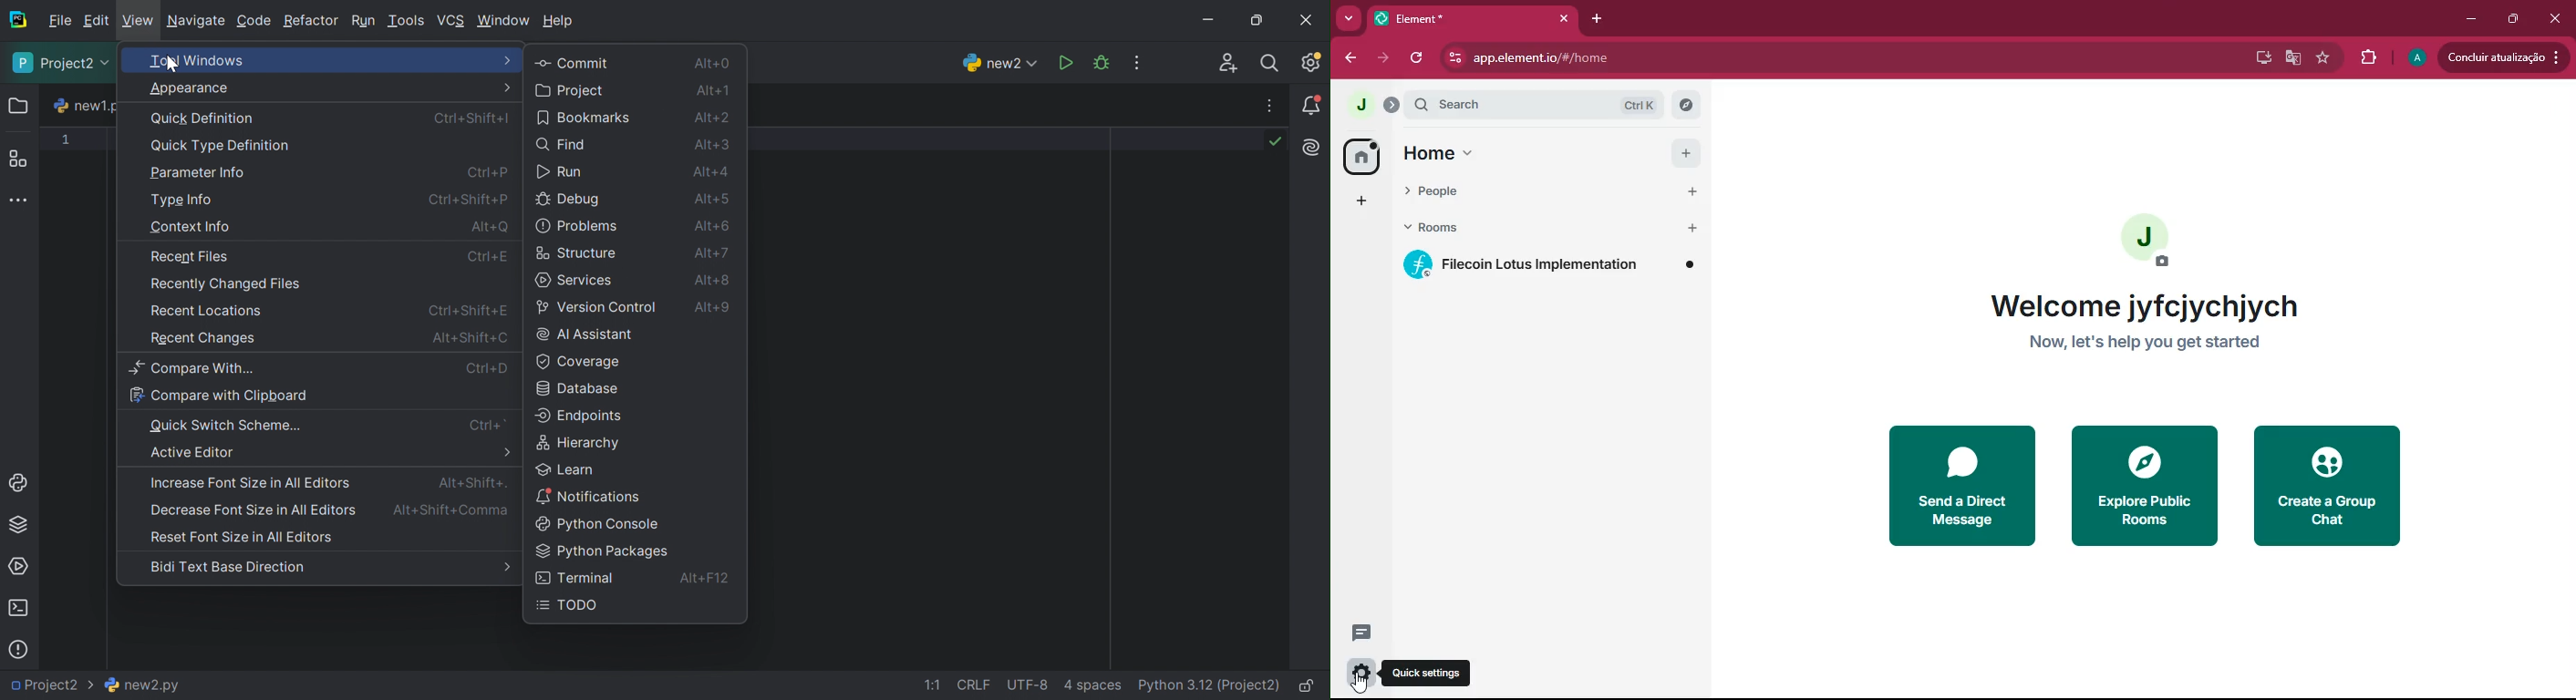 The image size is (2576, 700). I want to click on Database, so click(578, 389).